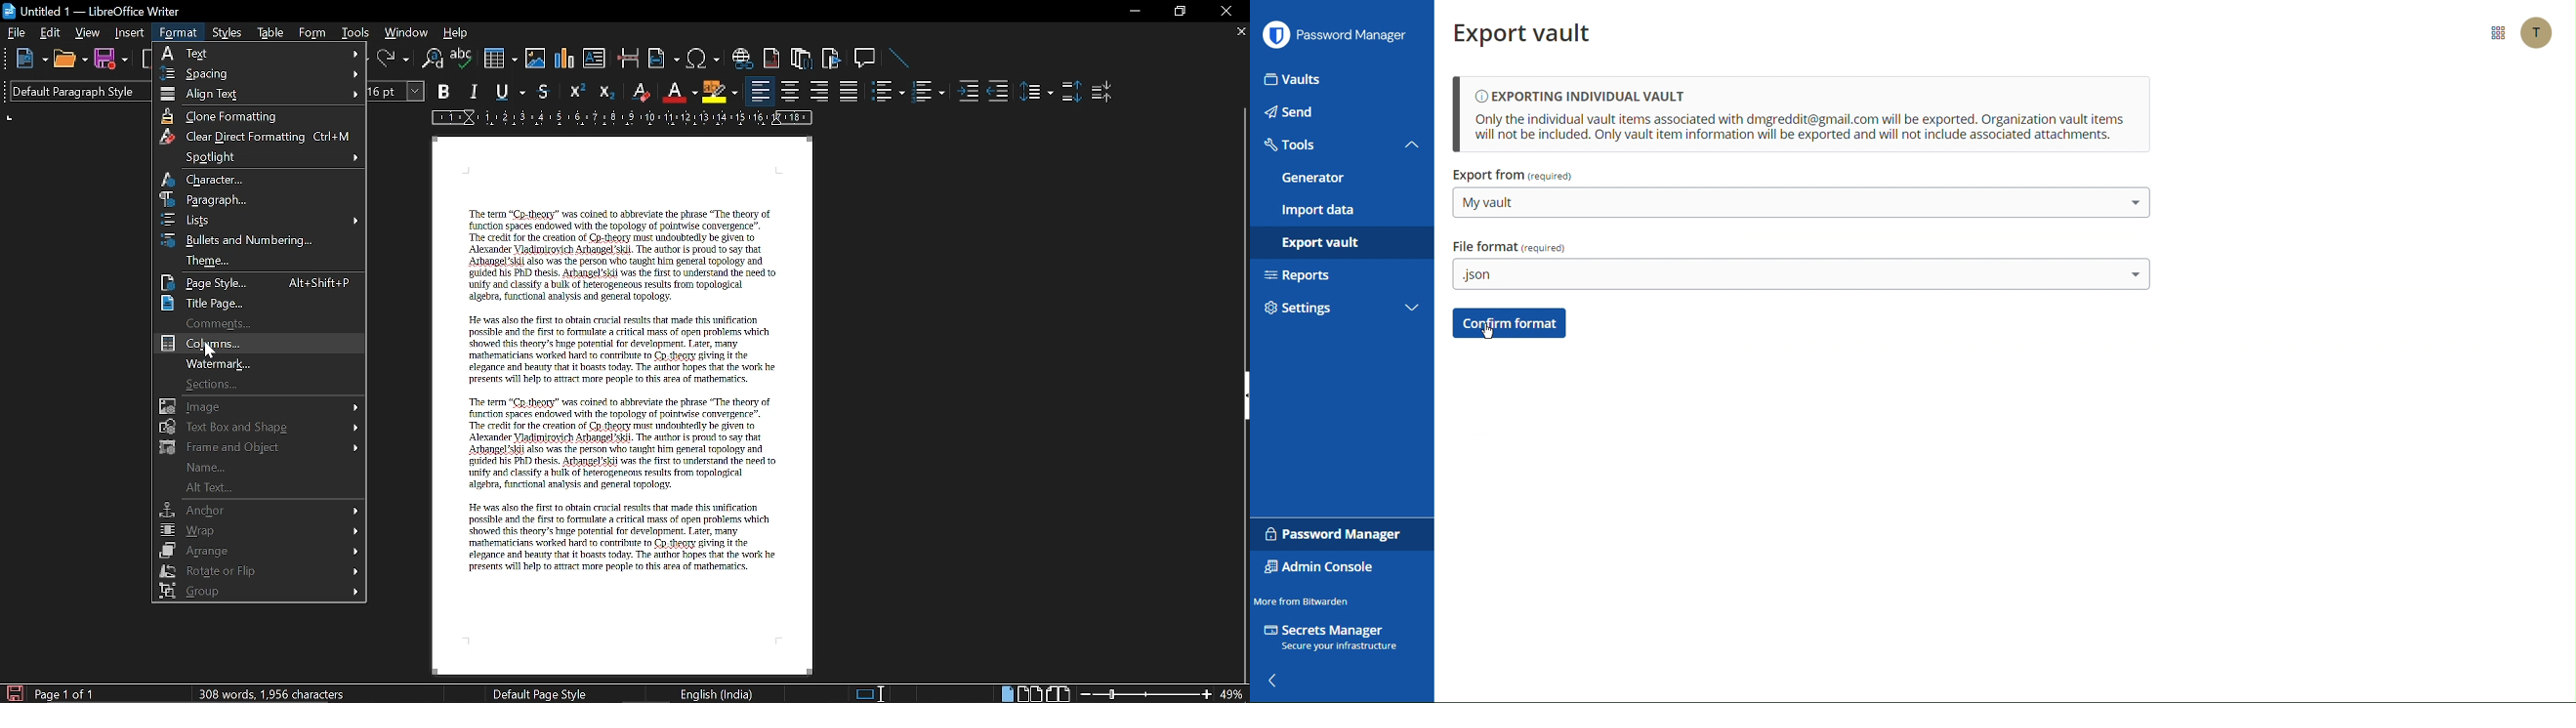  I want to click on page style, so click(258, 281).